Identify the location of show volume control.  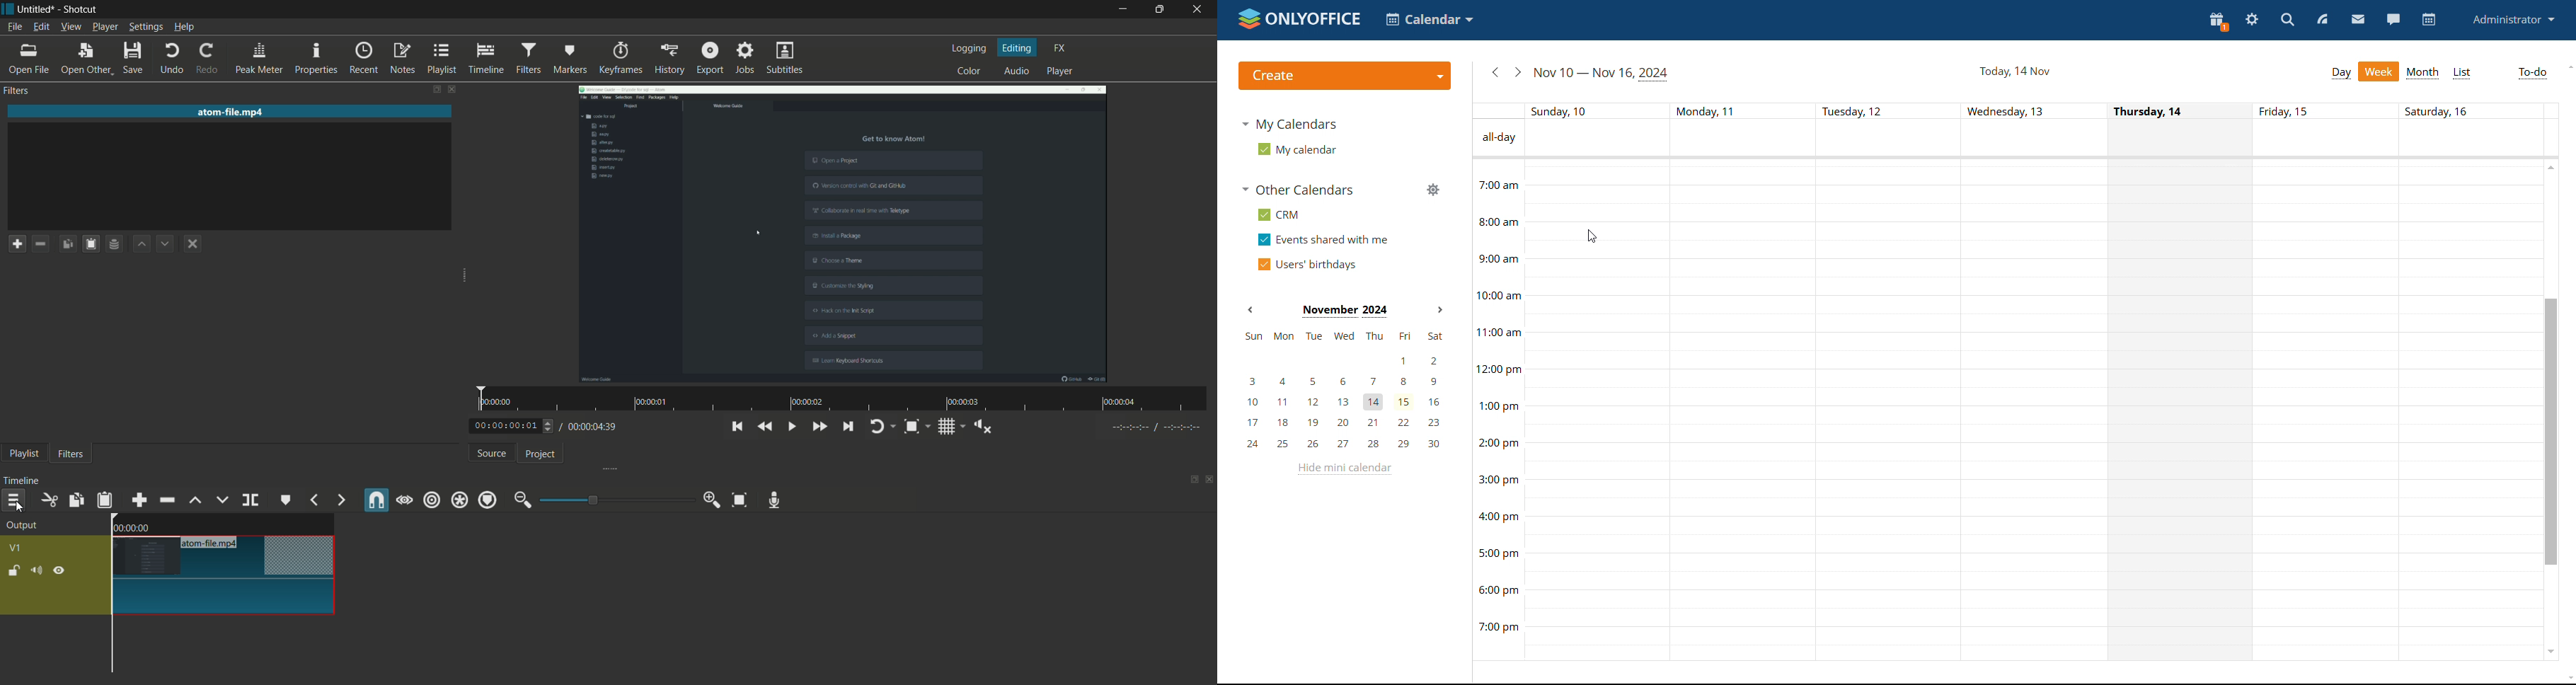
(983, 427).